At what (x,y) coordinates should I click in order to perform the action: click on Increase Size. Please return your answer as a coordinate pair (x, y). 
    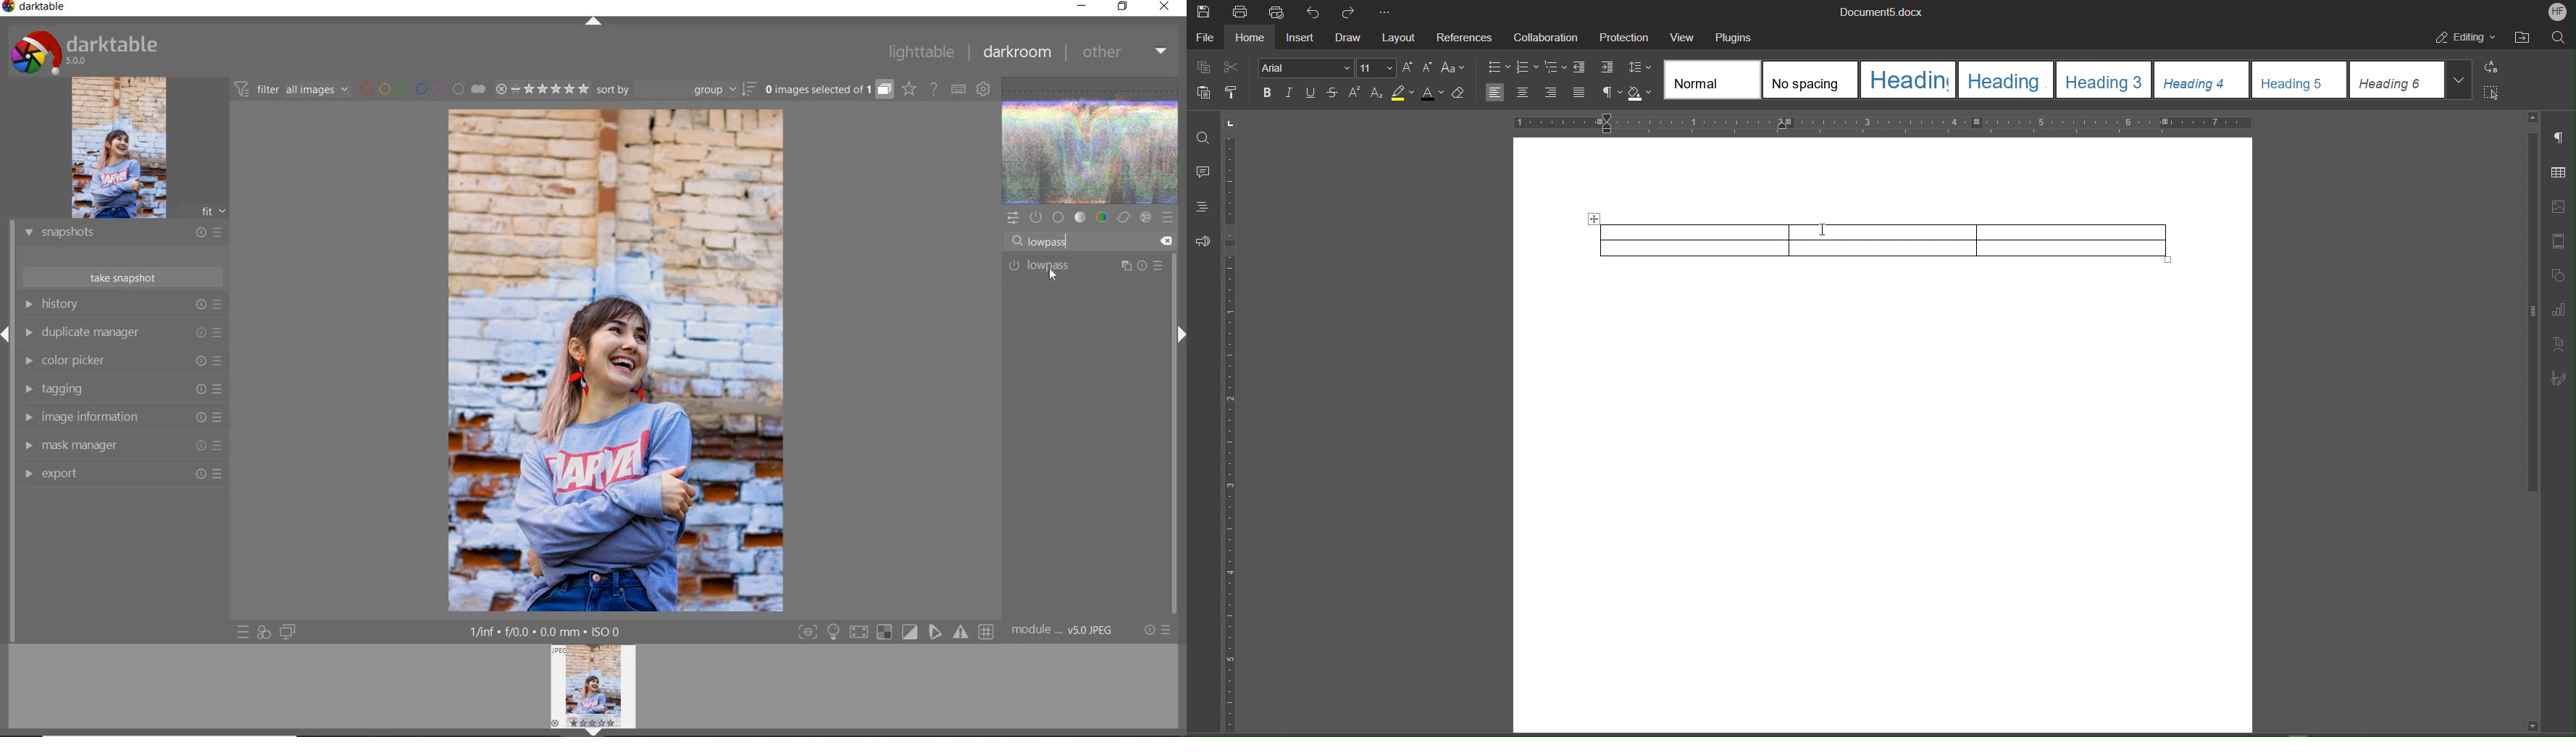
    Looking at the image, I should click on (1408, 68).